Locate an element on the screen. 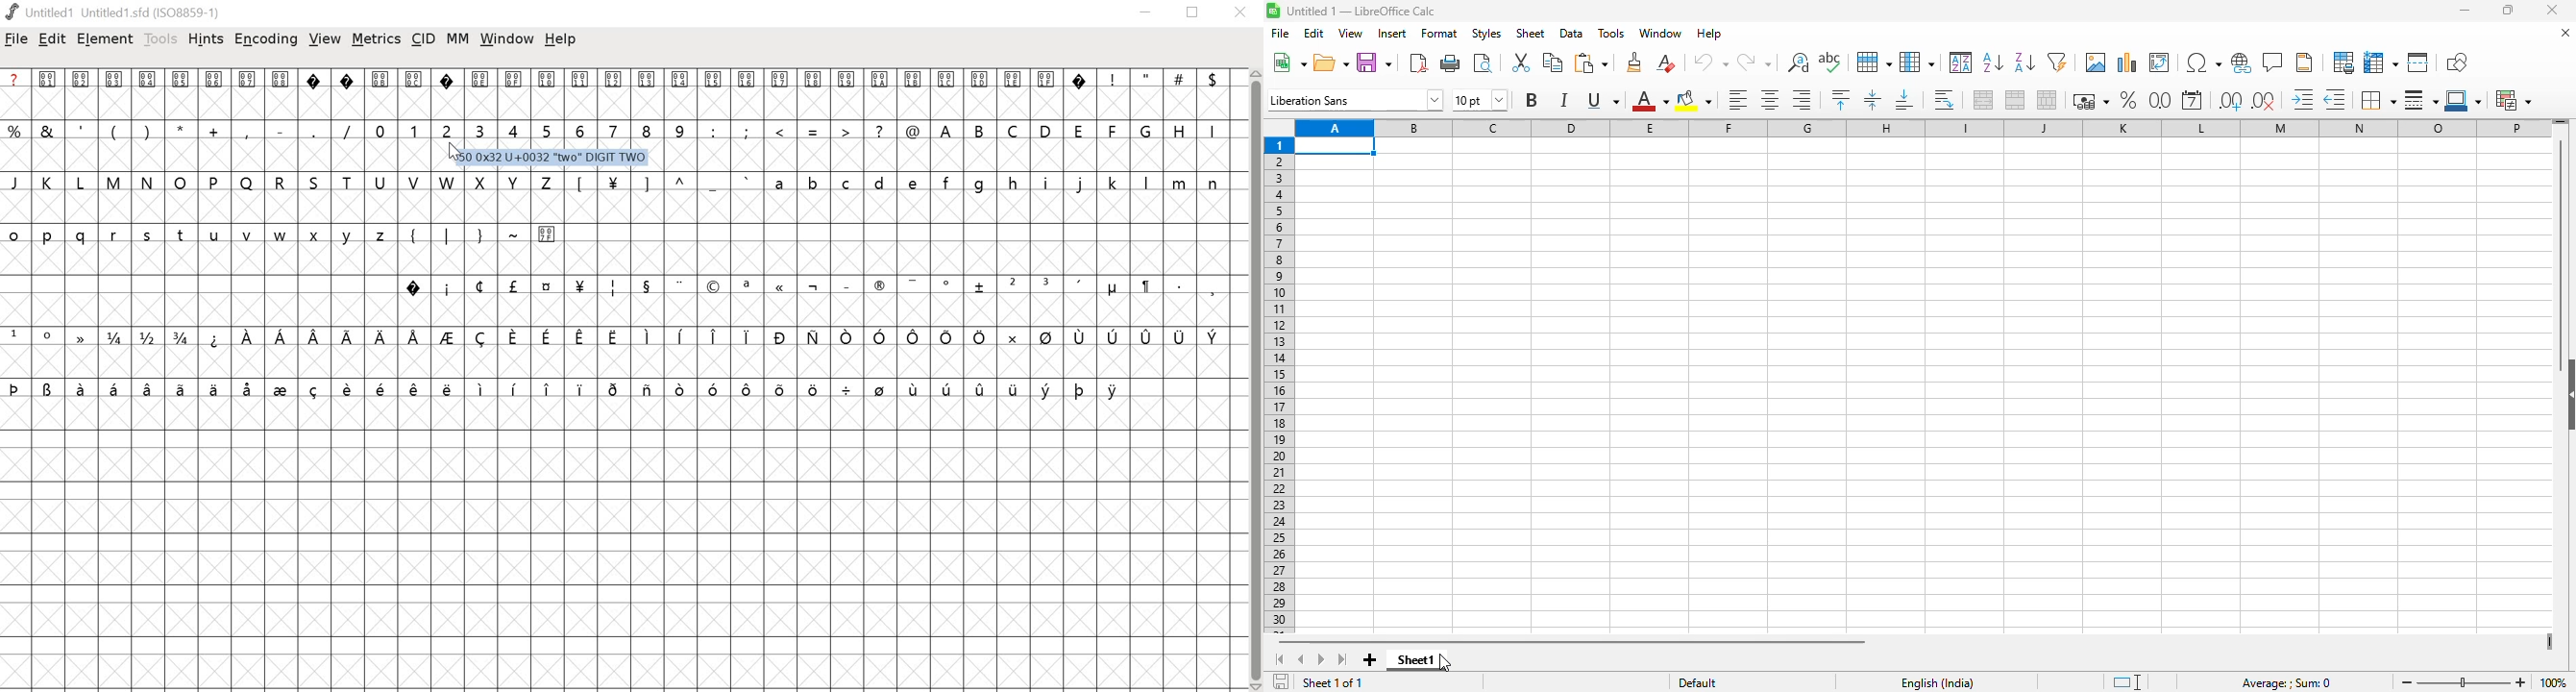  unmerge cells is located at coordinates (2047, 100).